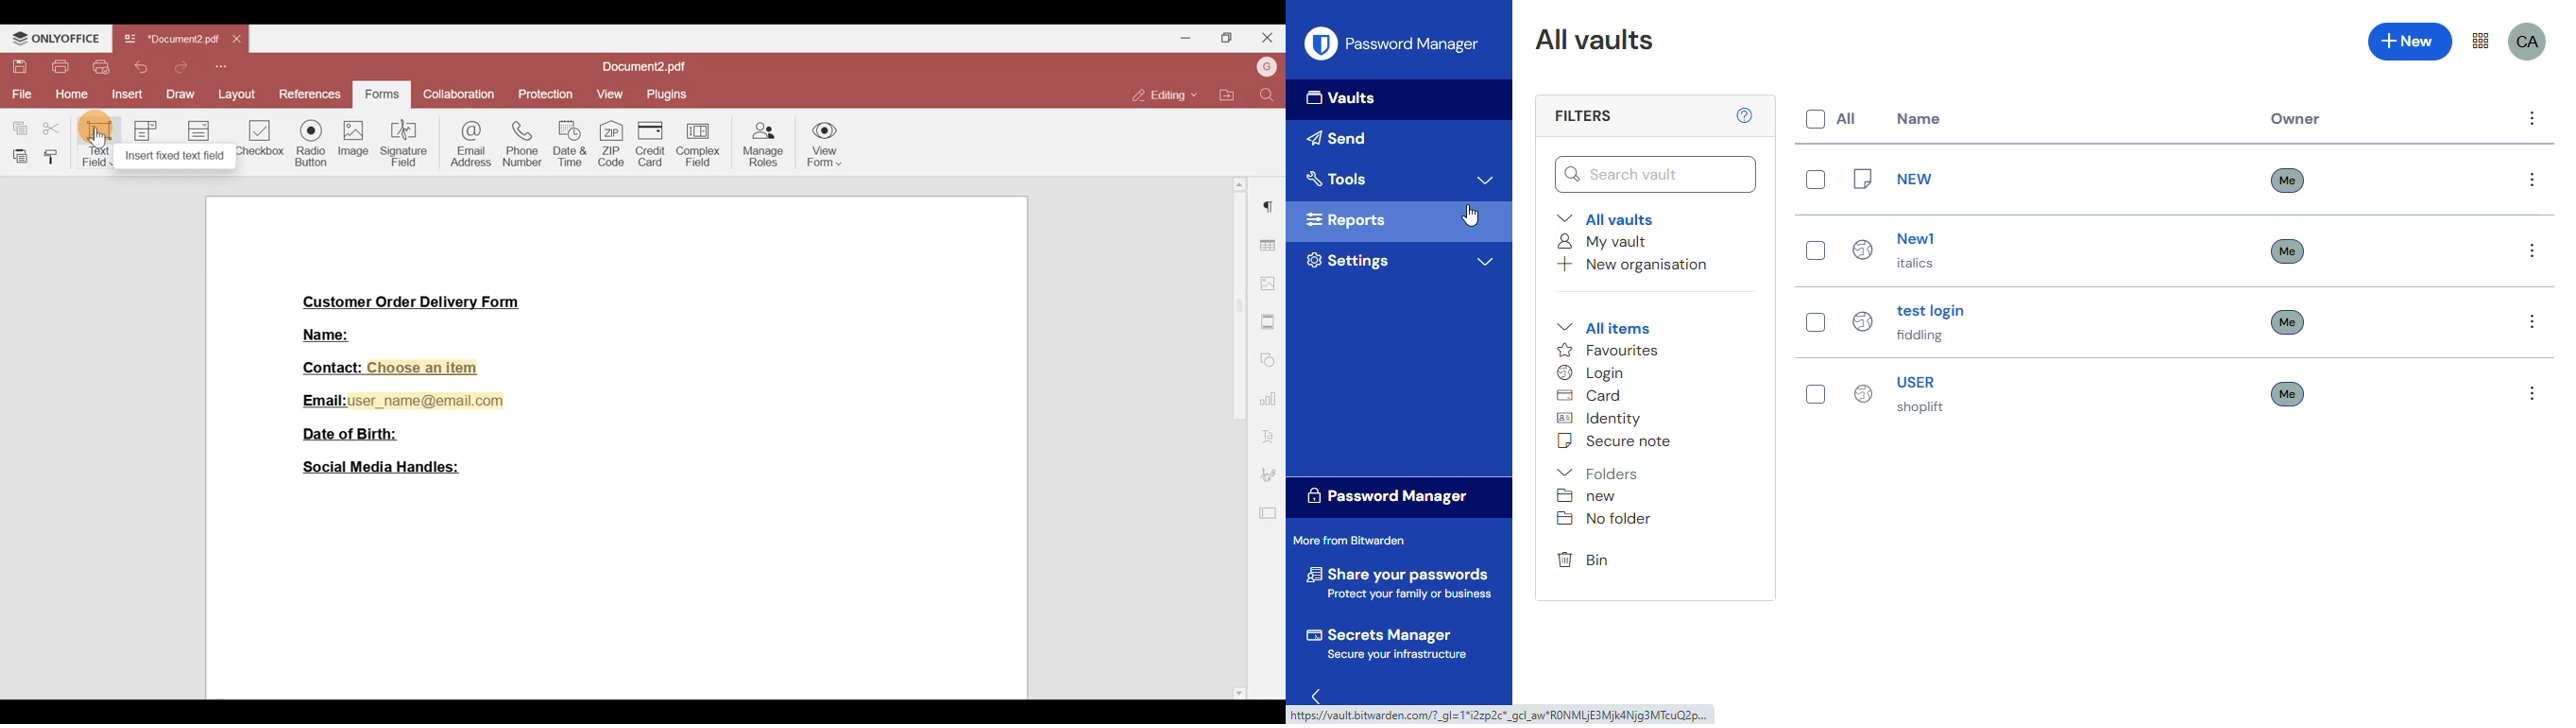  What do you see at coordinates (2288, 322) in the screenshot?
I see `me` at bounding box center [2288, 322].